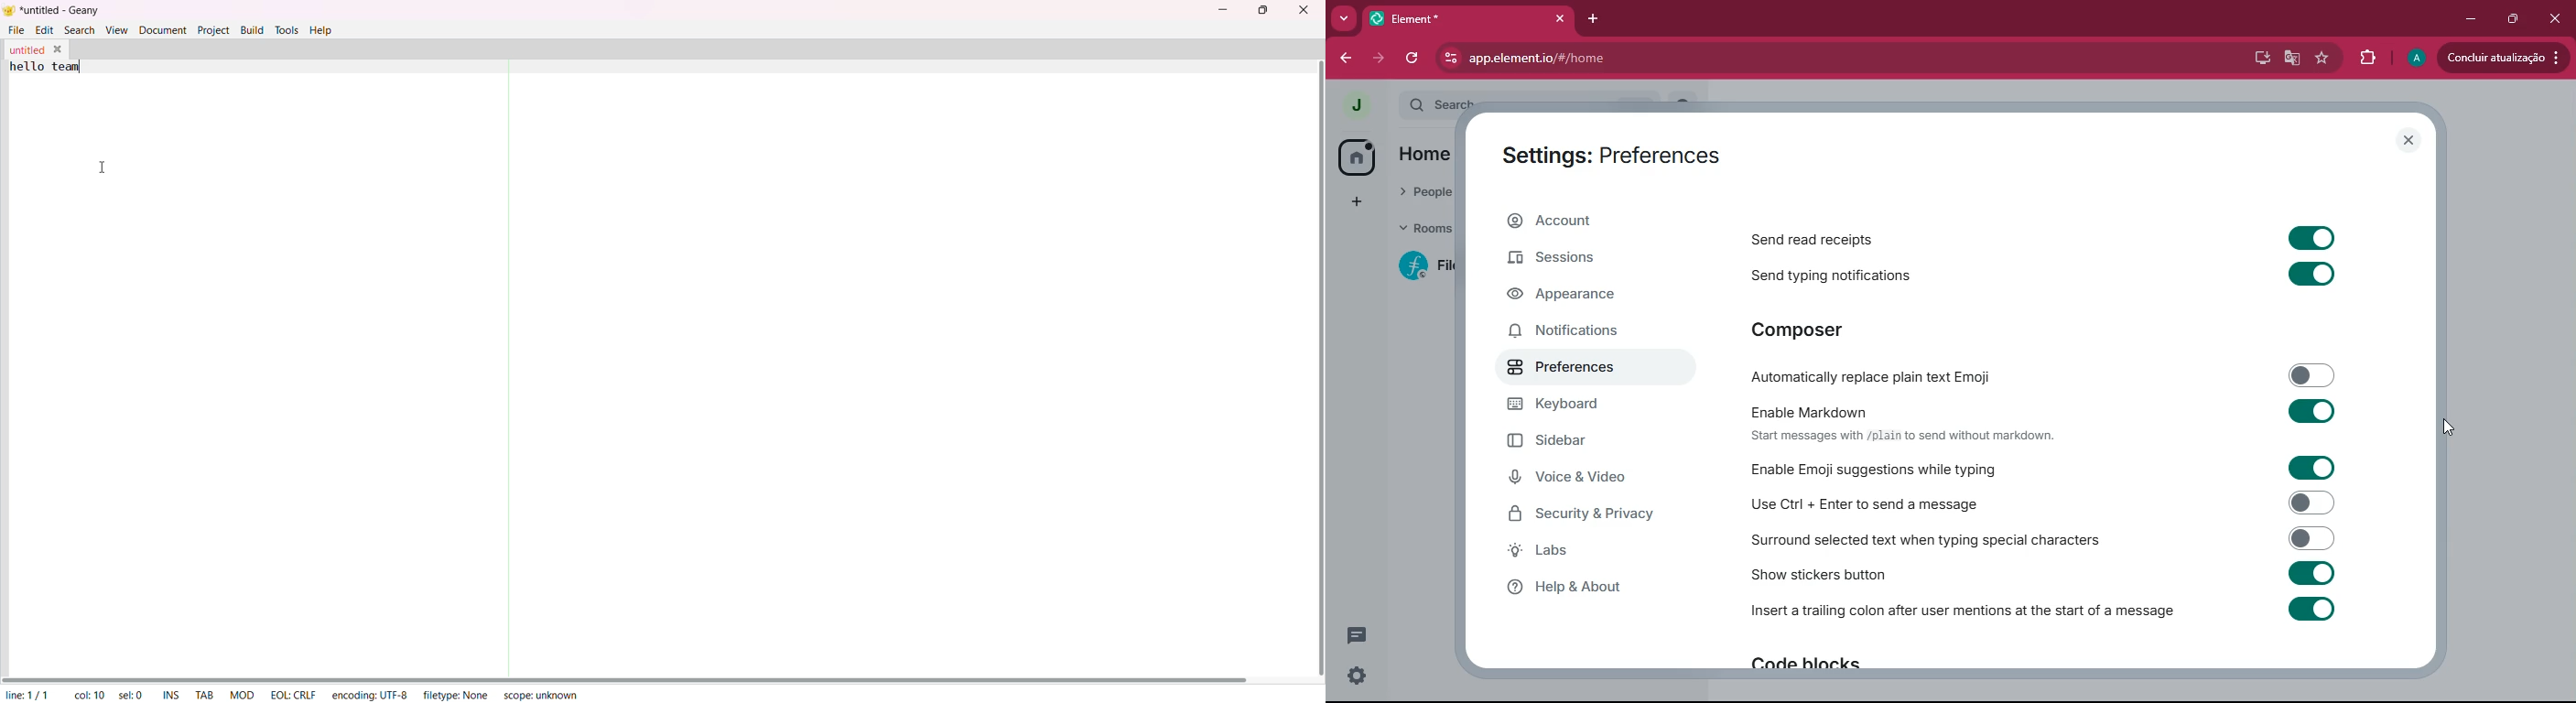  I want to click on minimize, so click(2469, 17).